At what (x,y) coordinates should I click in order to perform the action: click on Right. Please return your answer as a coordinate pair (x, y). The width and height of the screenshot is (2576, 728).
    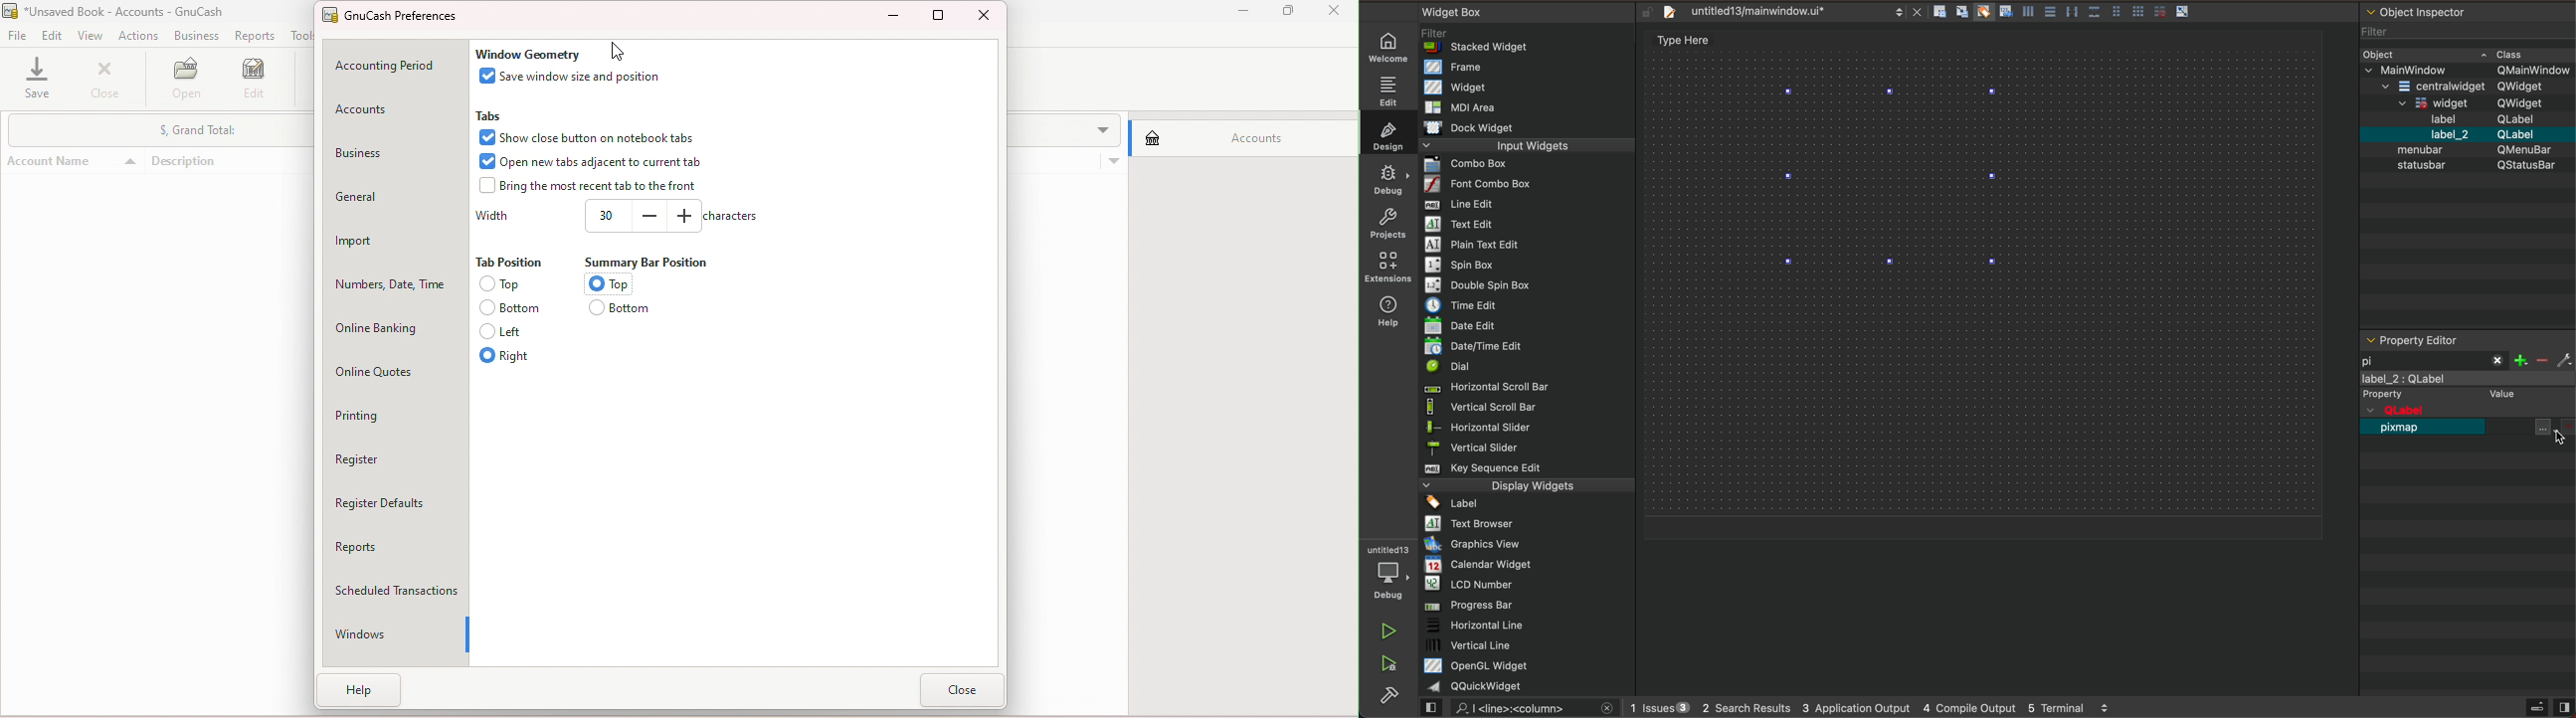
    Looking at the image, I should click on (516, 356).